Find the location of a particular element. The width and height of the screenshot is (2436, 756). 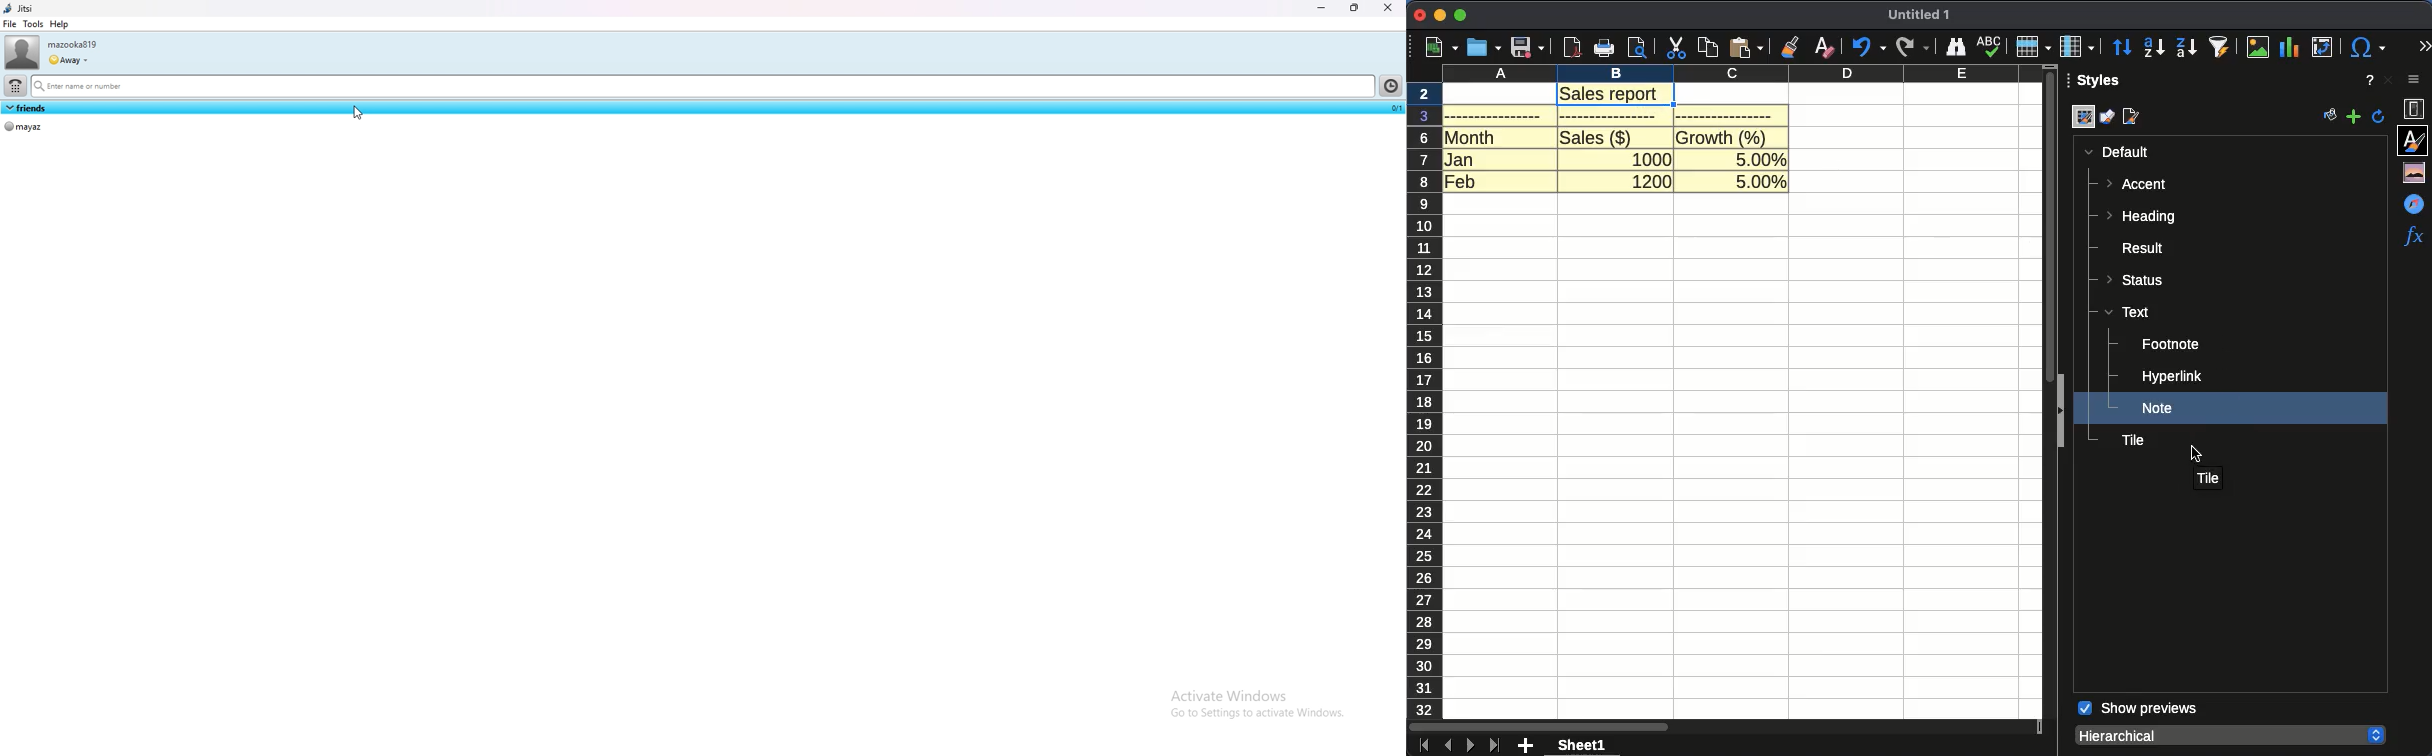

growth (%) is located at coordinates (1723, 137).